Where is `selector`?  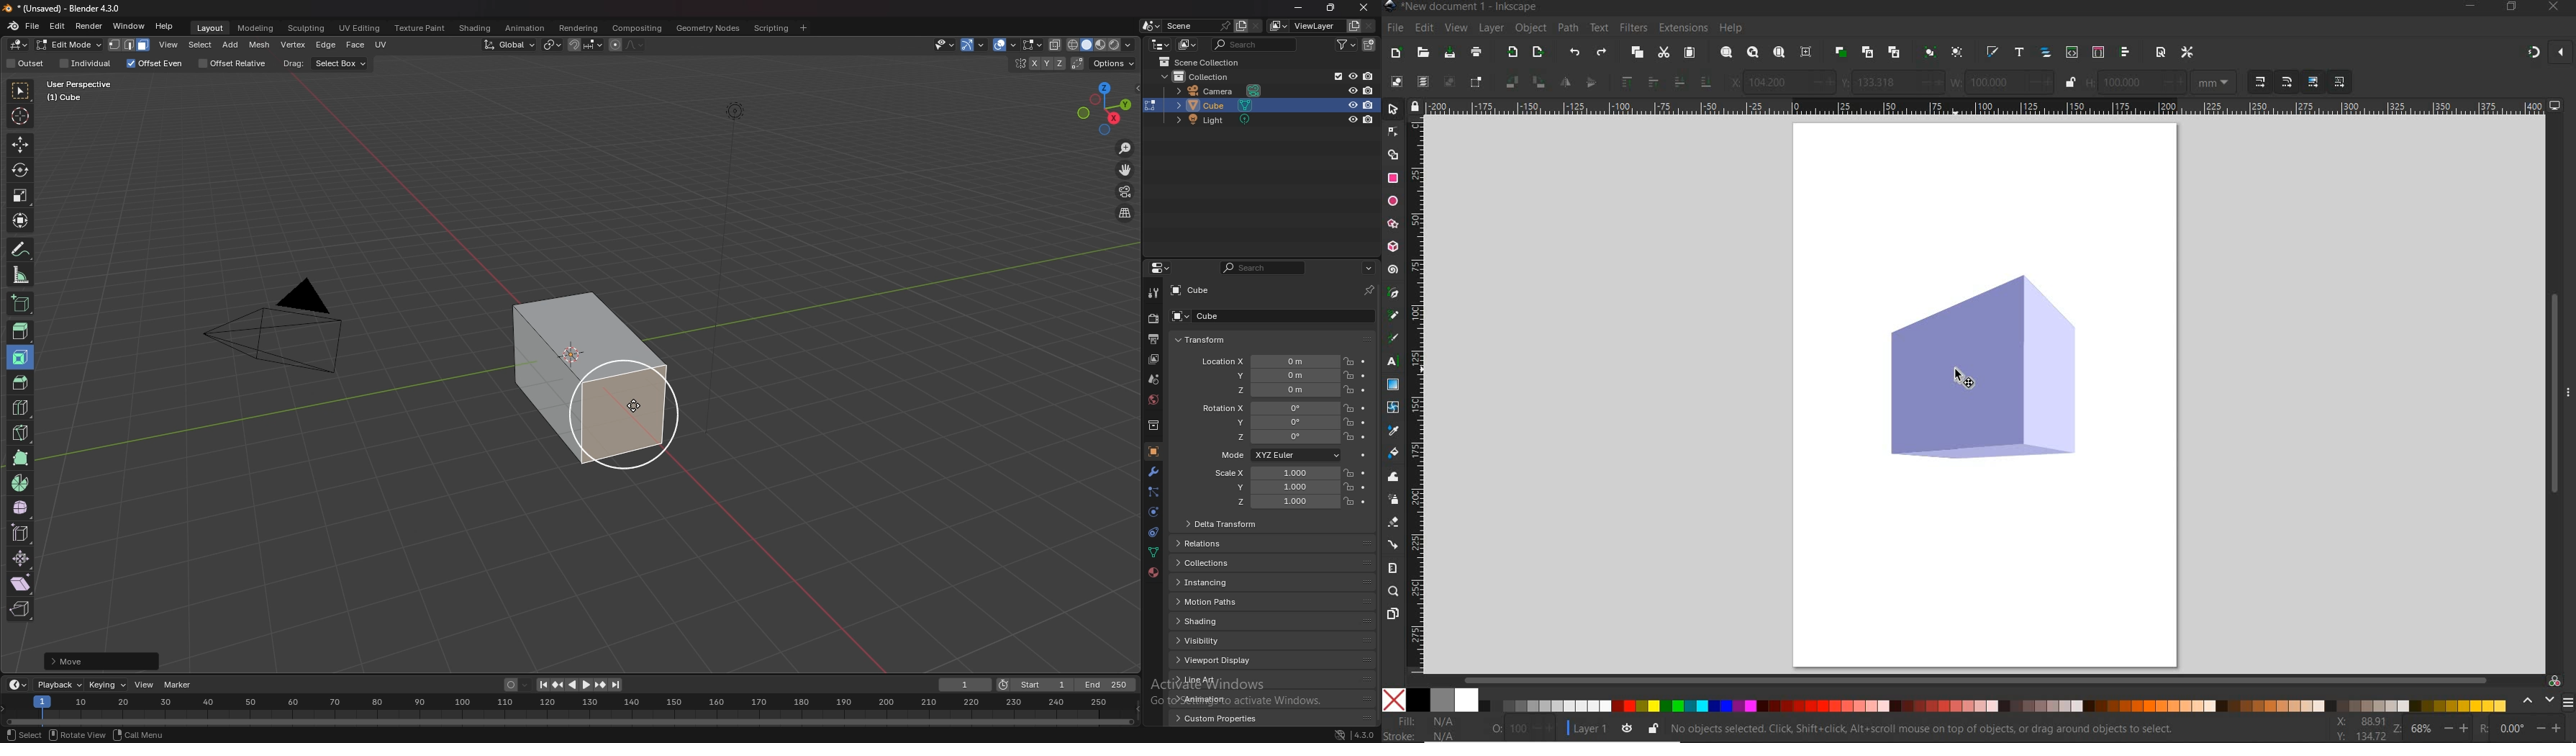
selector is located at coordinates (21, 91).